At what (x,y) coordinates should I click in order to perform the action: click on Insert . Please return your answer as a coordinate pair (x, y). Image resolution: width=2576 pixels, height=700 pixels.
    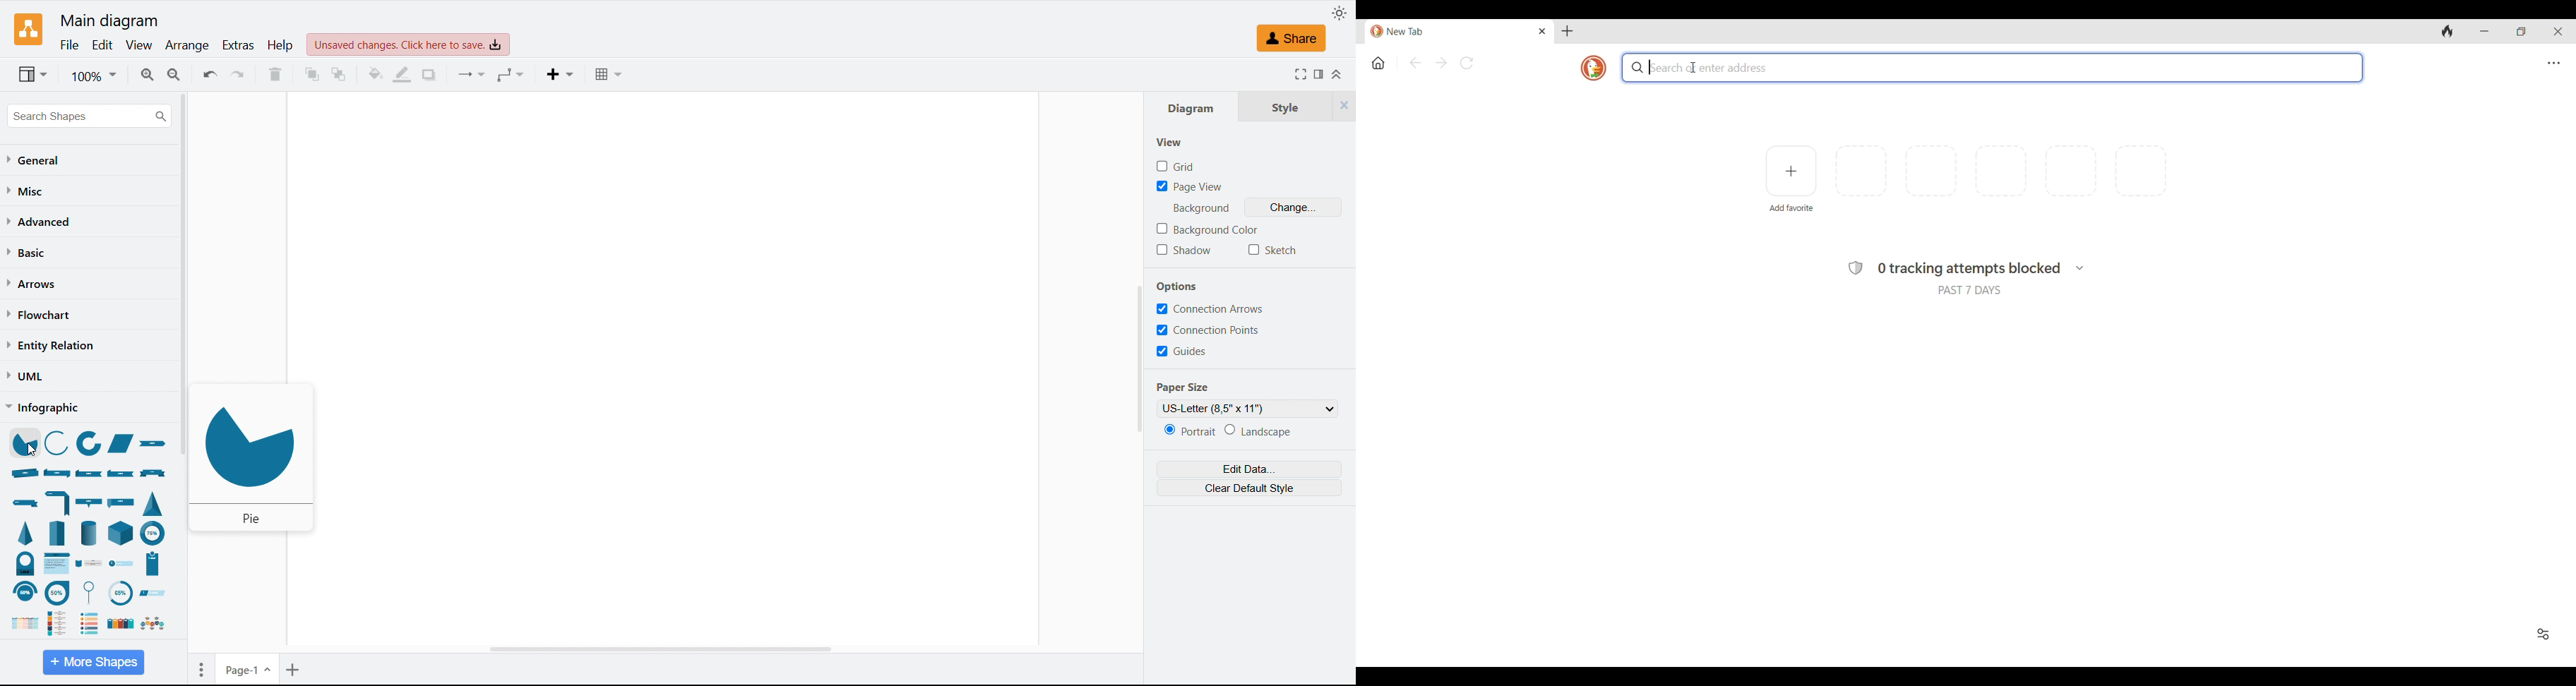
    Looking at the image, I should click on (562, 73).